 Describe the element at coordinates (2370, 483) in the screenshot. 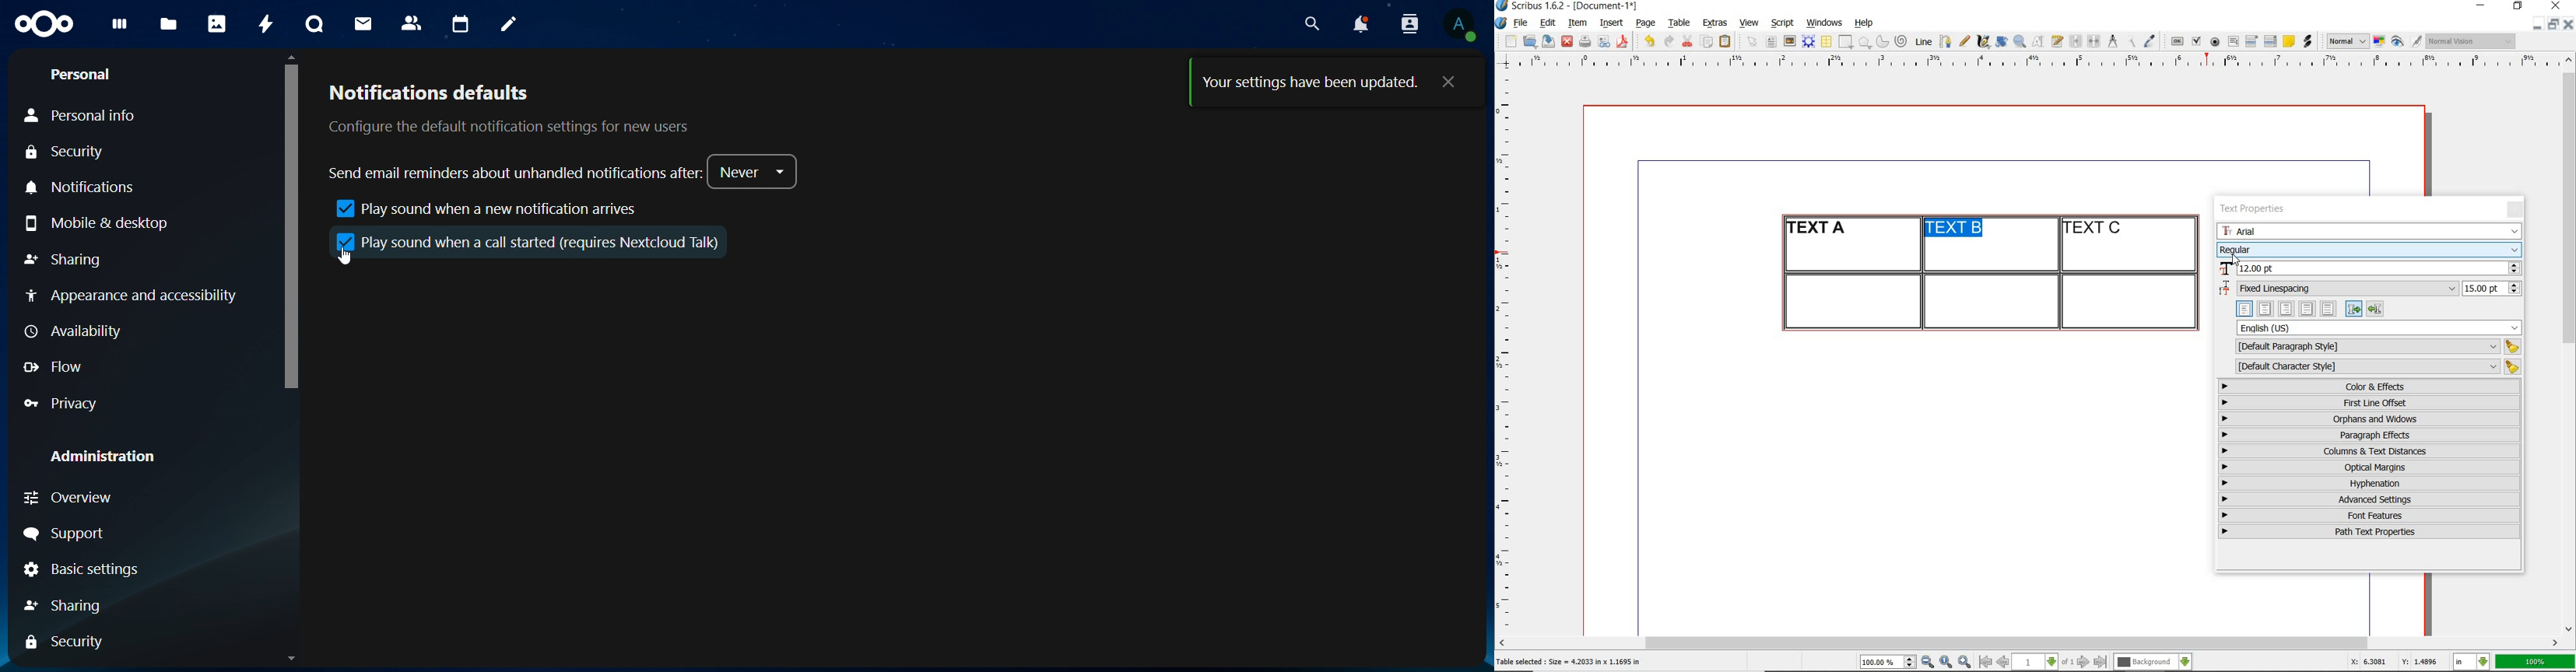

I see `hyphenation` at that location.